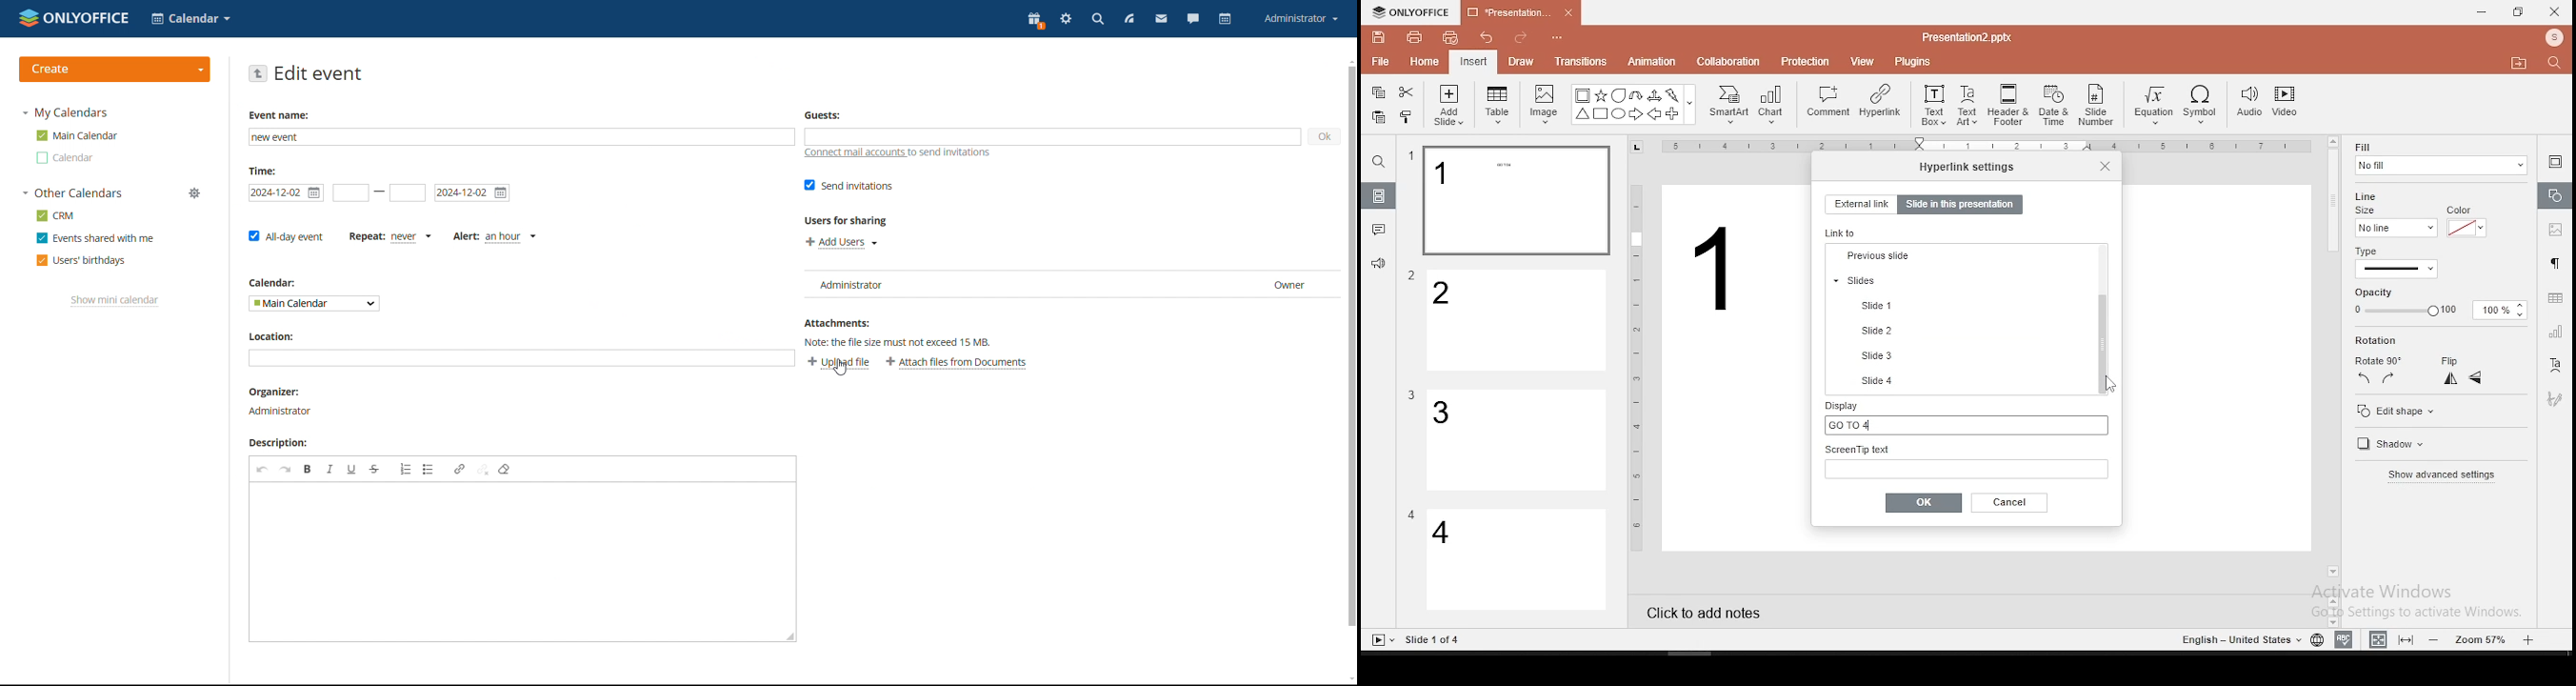 The height and width of the screenshot is (700, 2576). I want to click on flip vertical, so click(2477, 380).